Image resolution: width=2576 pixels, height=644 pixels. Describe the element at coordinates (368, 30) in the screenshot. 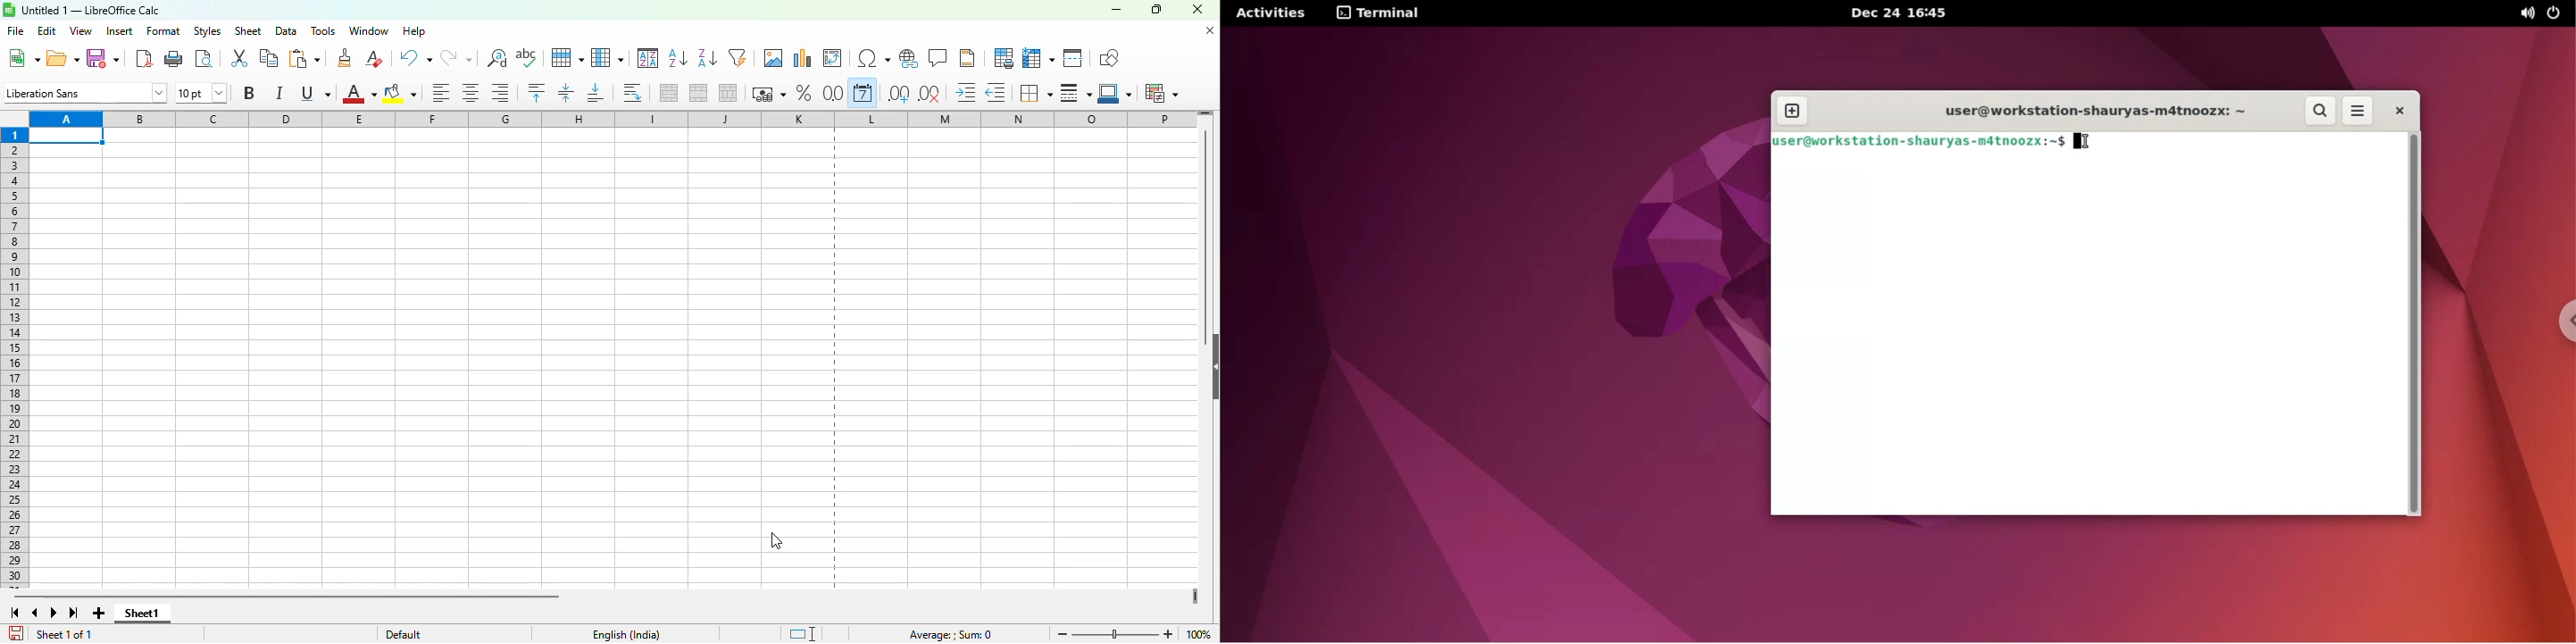

I see `window` at that location.